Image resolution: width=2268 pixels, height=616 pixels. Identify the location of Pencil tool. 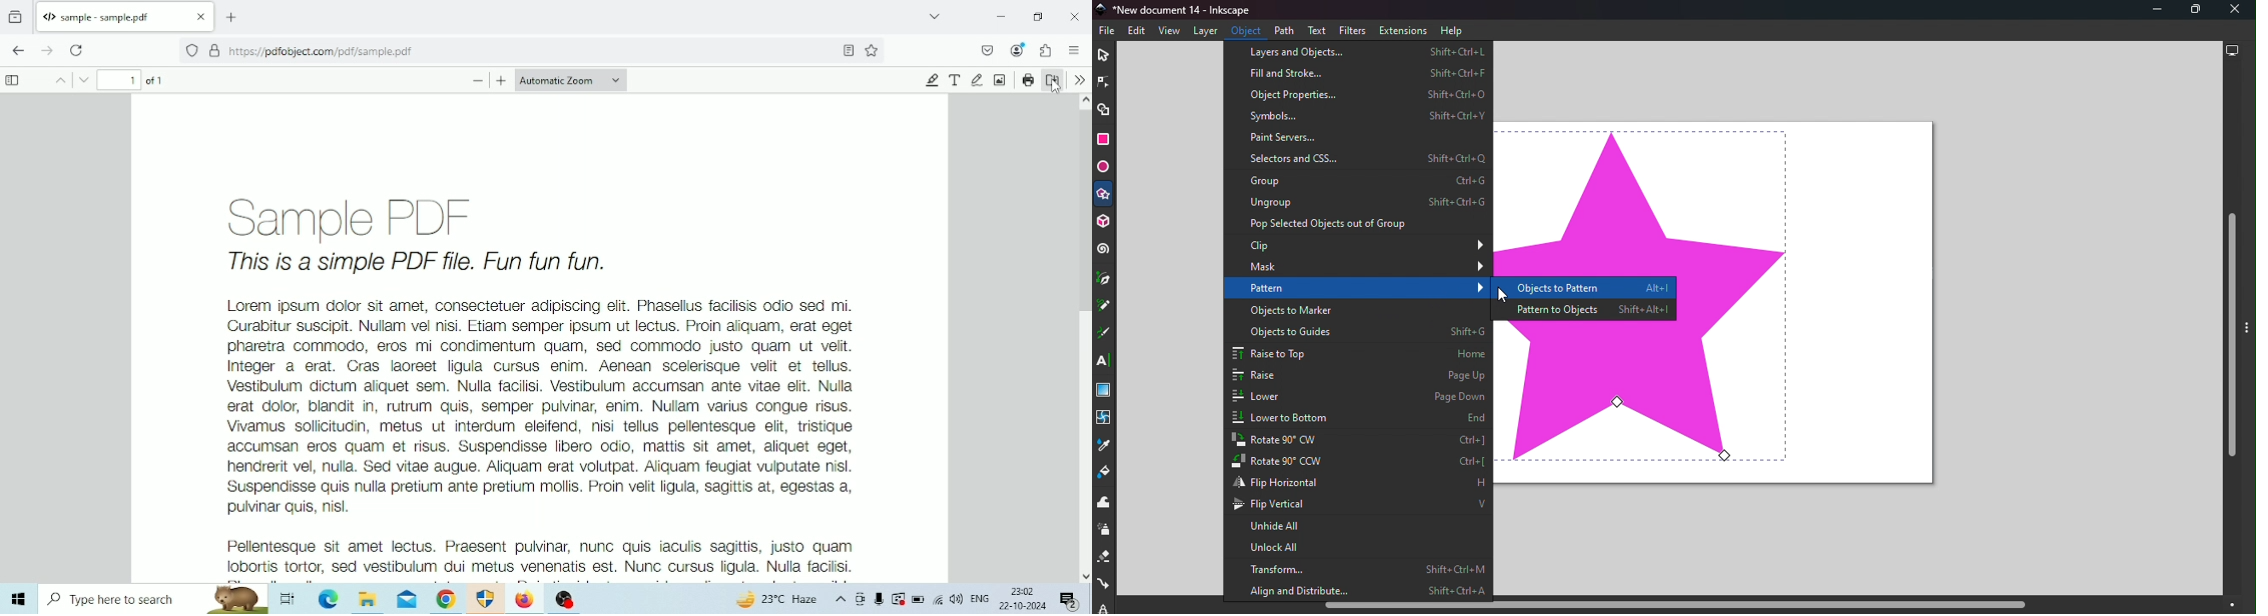
(1104, 307).